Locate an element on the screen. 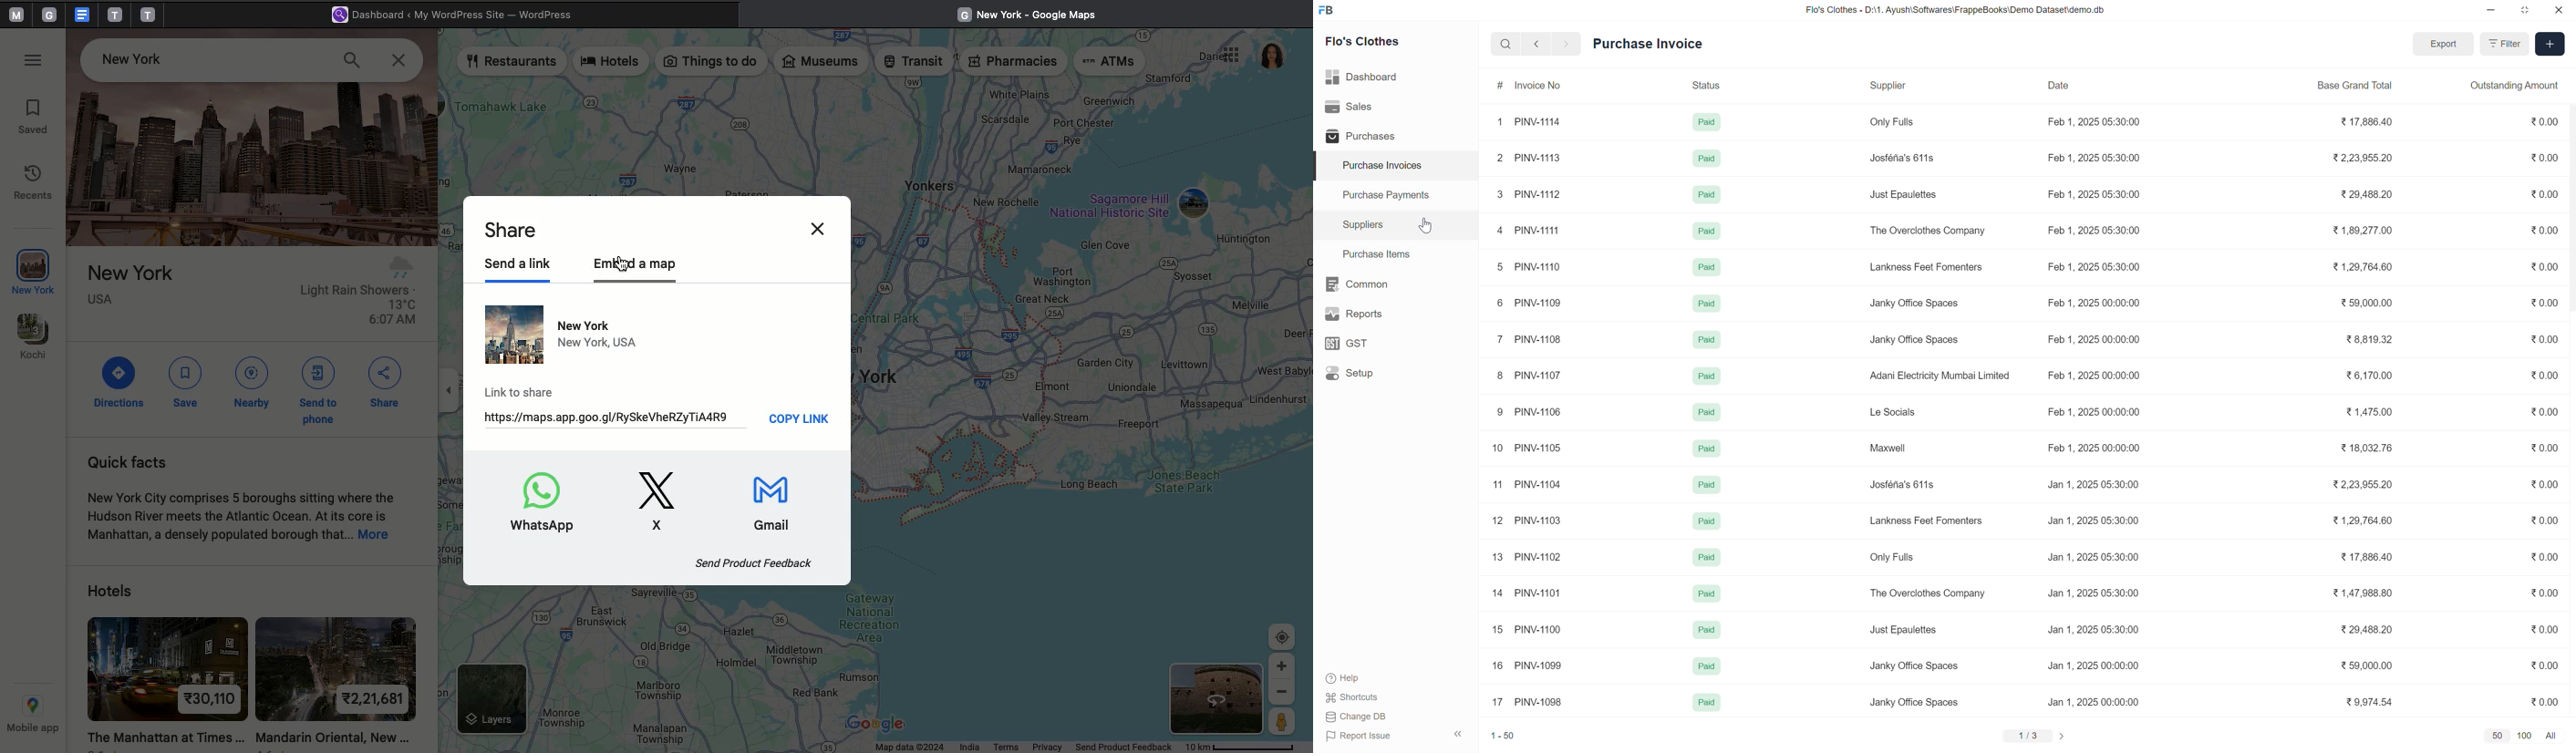  Kochi is located at coordinates (34, 337).